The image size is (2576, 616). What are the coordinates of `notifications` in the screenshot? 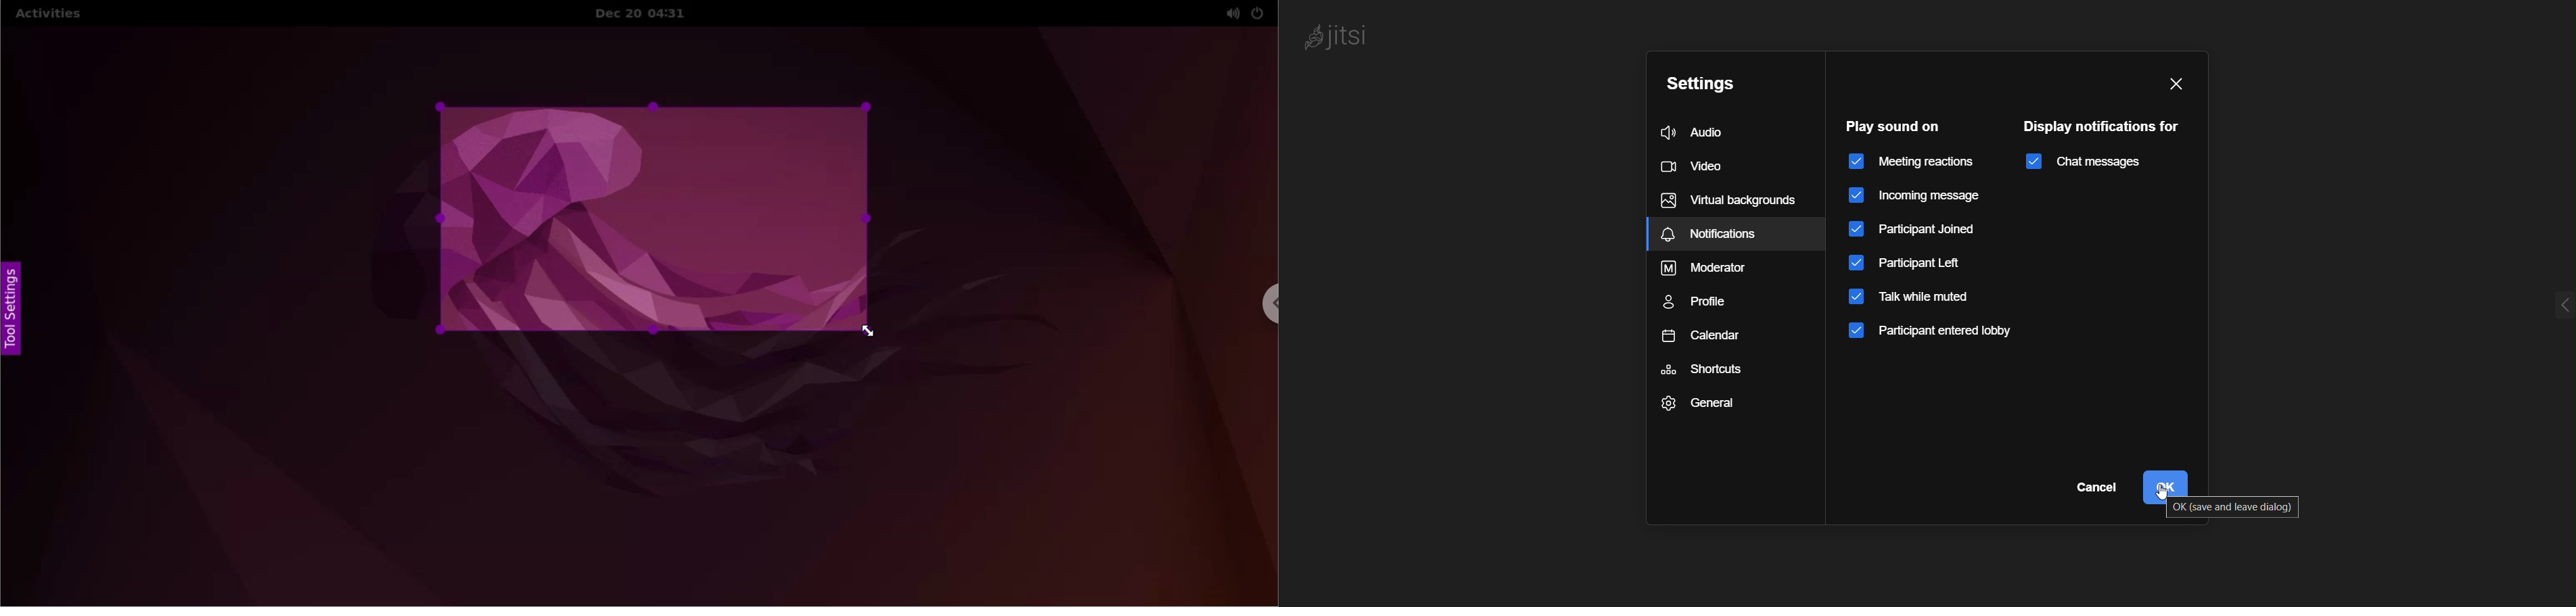 It's located at (1737, 235).